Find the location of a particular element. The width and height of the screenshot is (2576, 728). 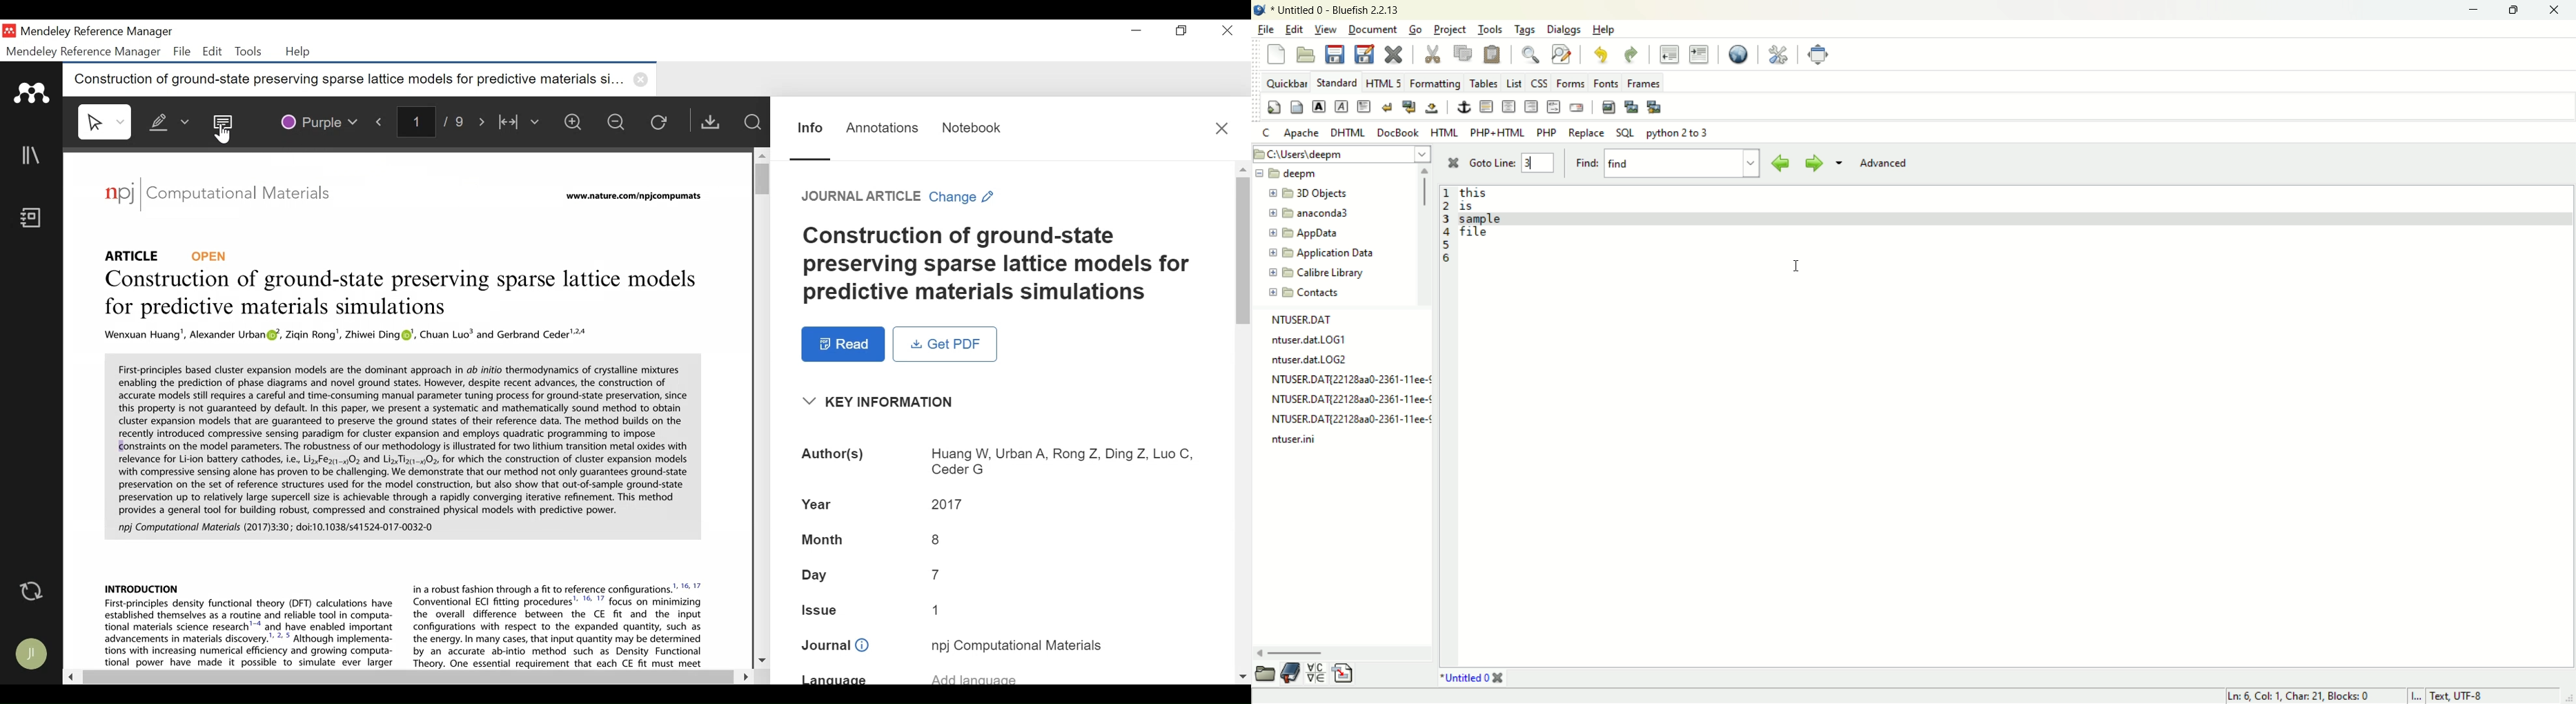

Scroll down is located at coordinates (1243, 677).